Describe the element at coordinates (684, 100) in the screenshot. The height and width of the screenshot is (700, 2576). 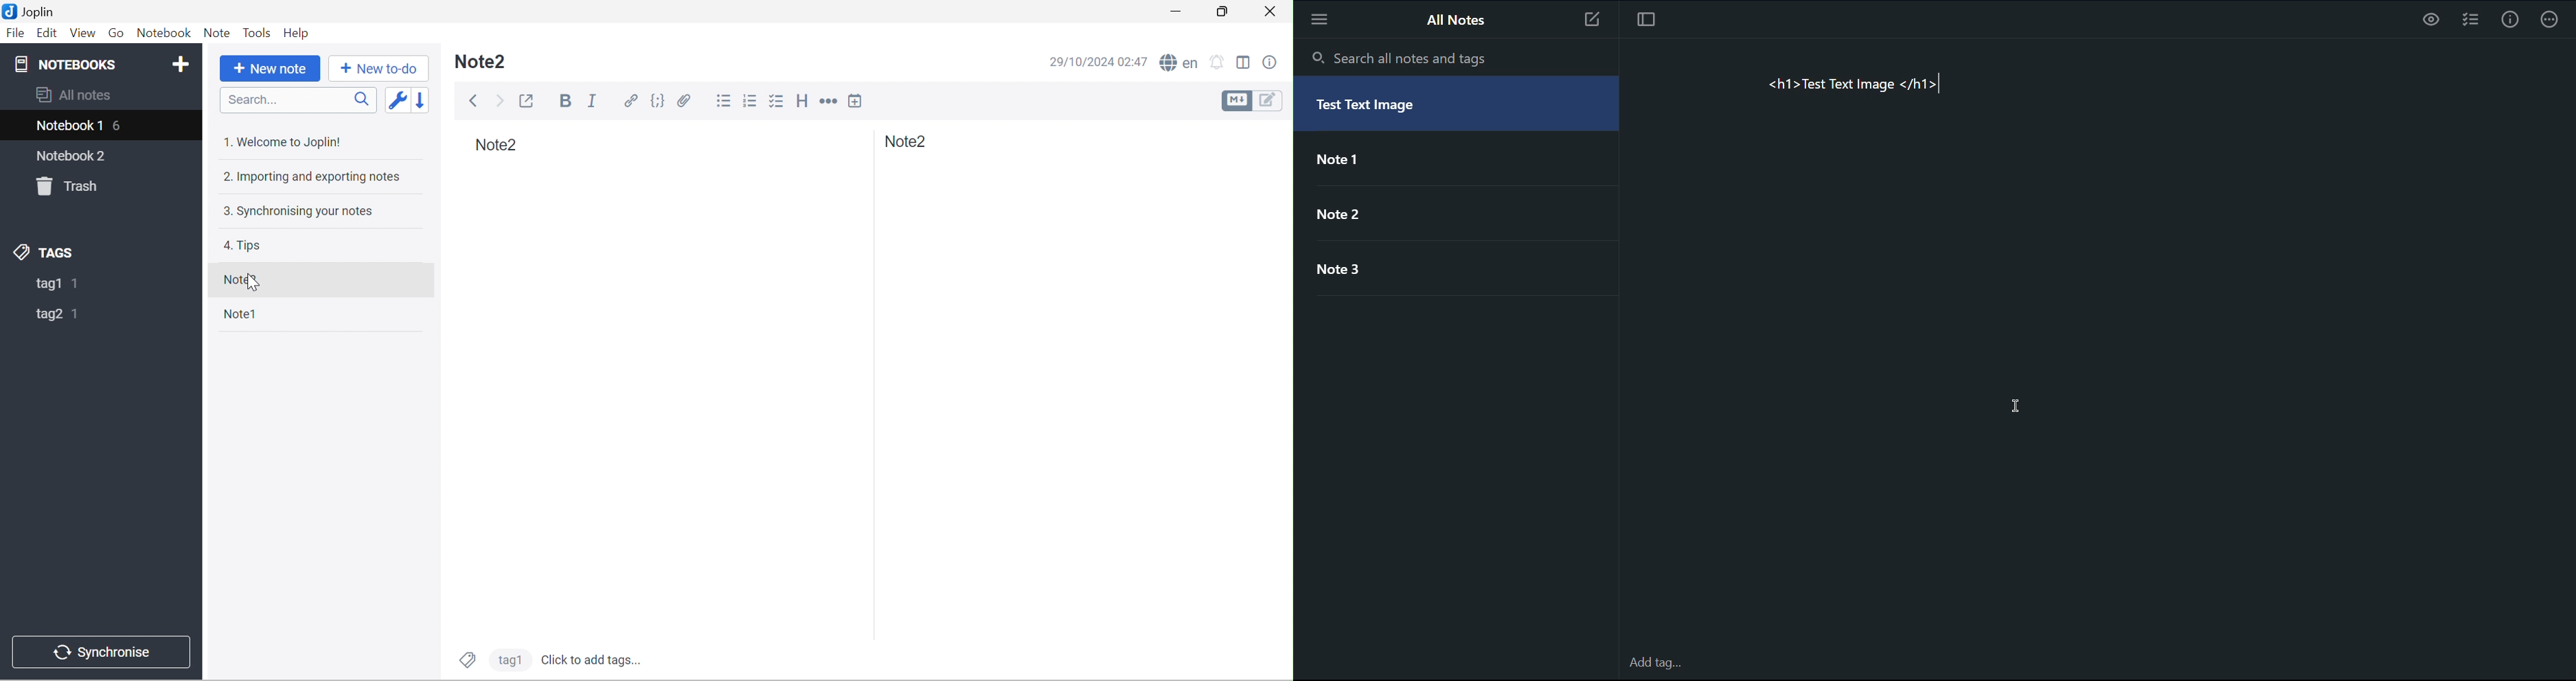
I see `Attach file` at that location.